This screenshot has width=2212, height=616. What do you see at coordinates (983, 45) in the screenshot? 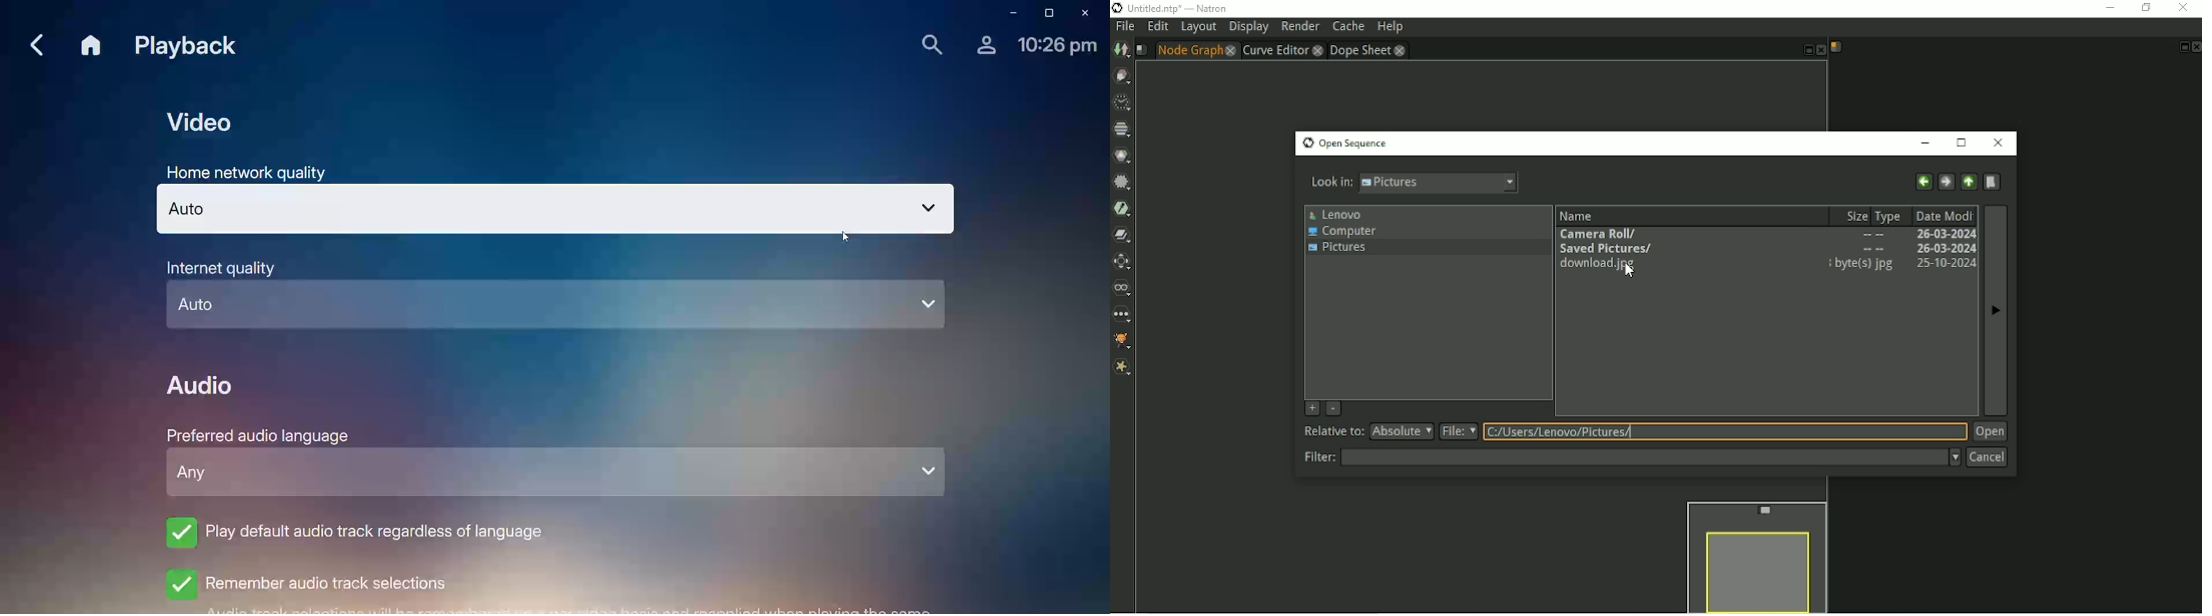
I see `Account` at bounding box center [983, 45].